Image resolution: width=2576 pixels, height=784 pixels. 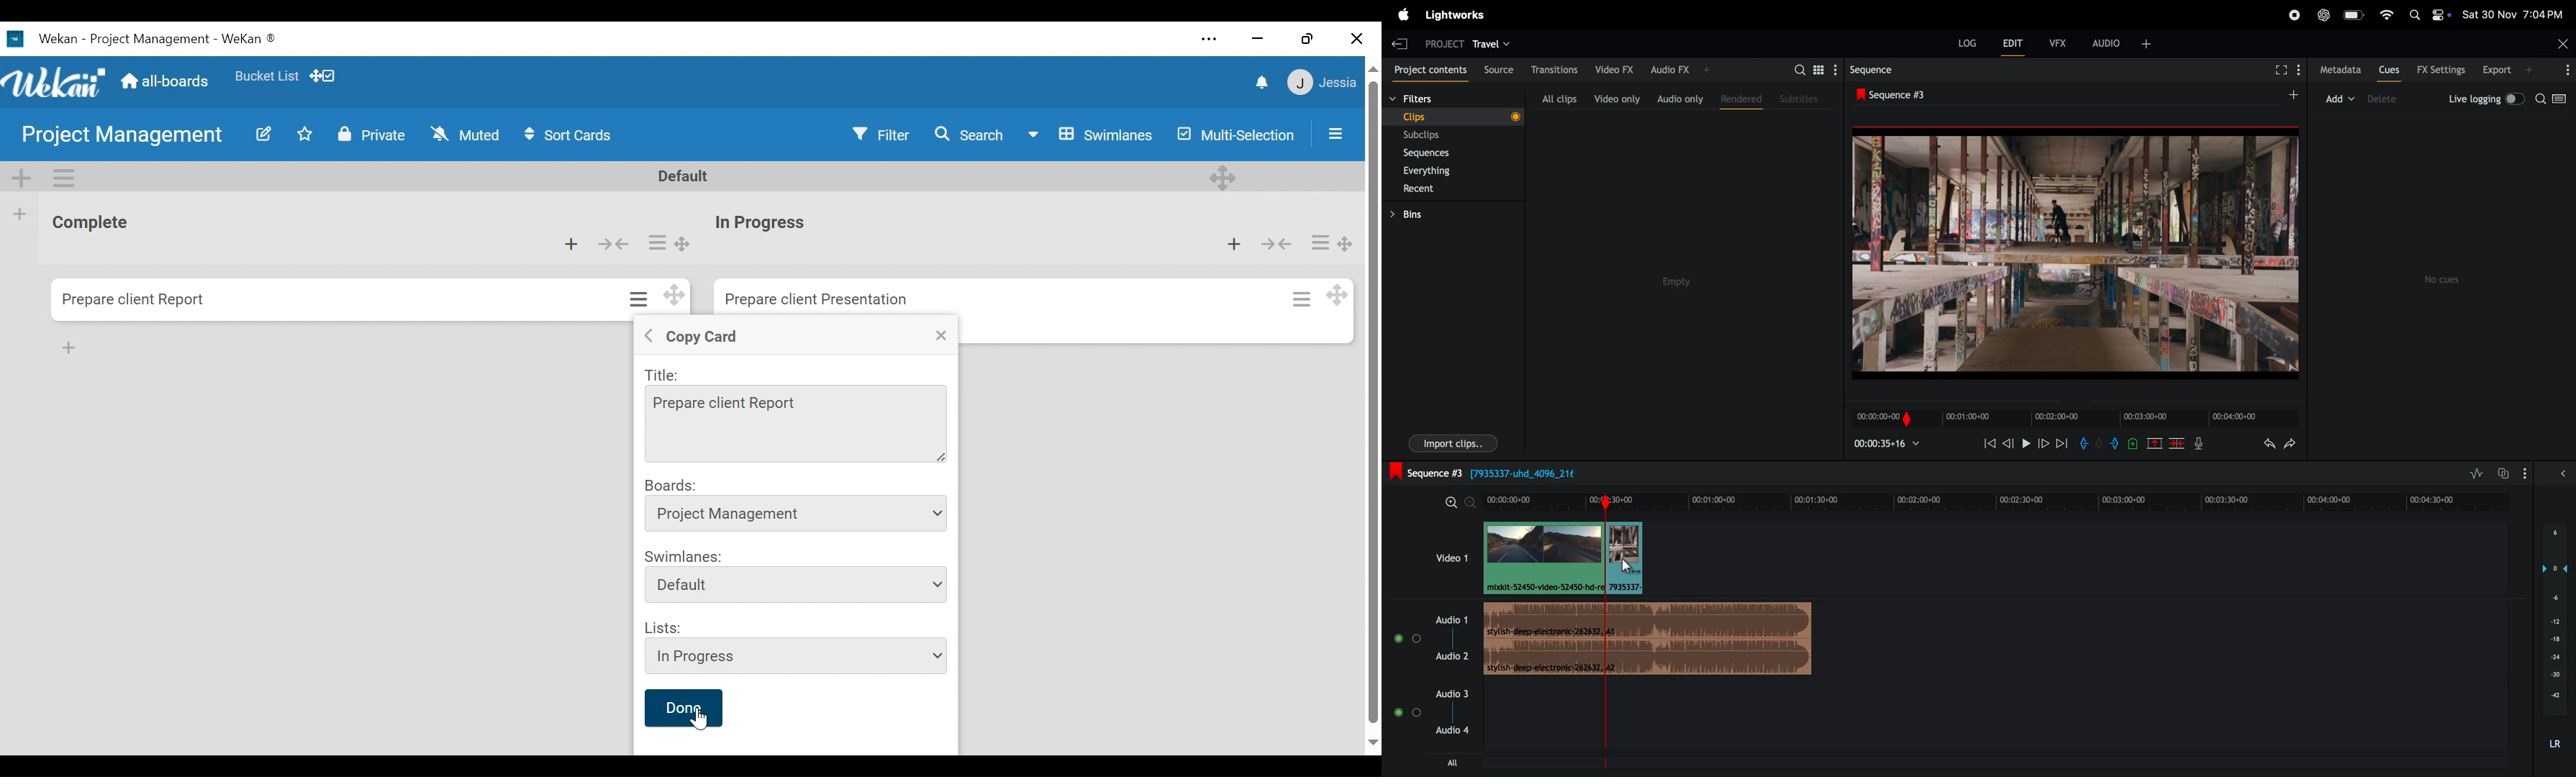 I want to click on Board View, so click(x=1090, y=134).